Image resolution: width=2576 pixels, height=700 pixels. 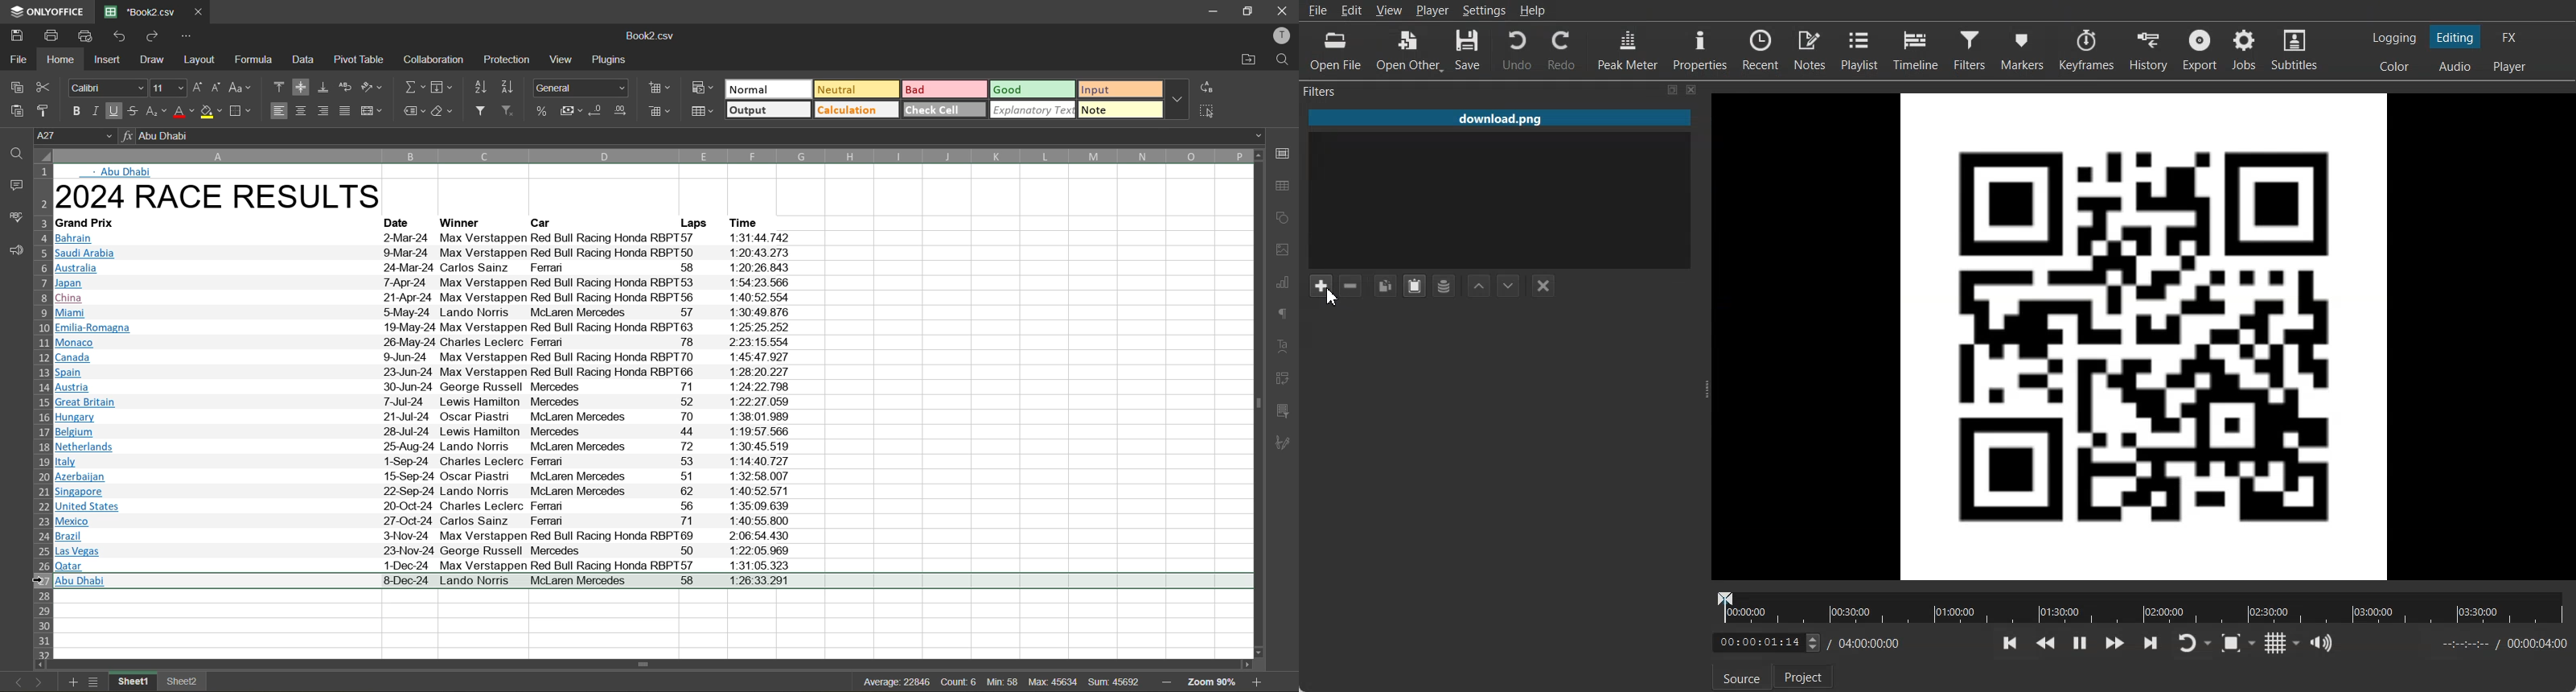 What do you see at coordinates (58, 59) in the screenshot?
I see `home` at bounding box center [58, 59].